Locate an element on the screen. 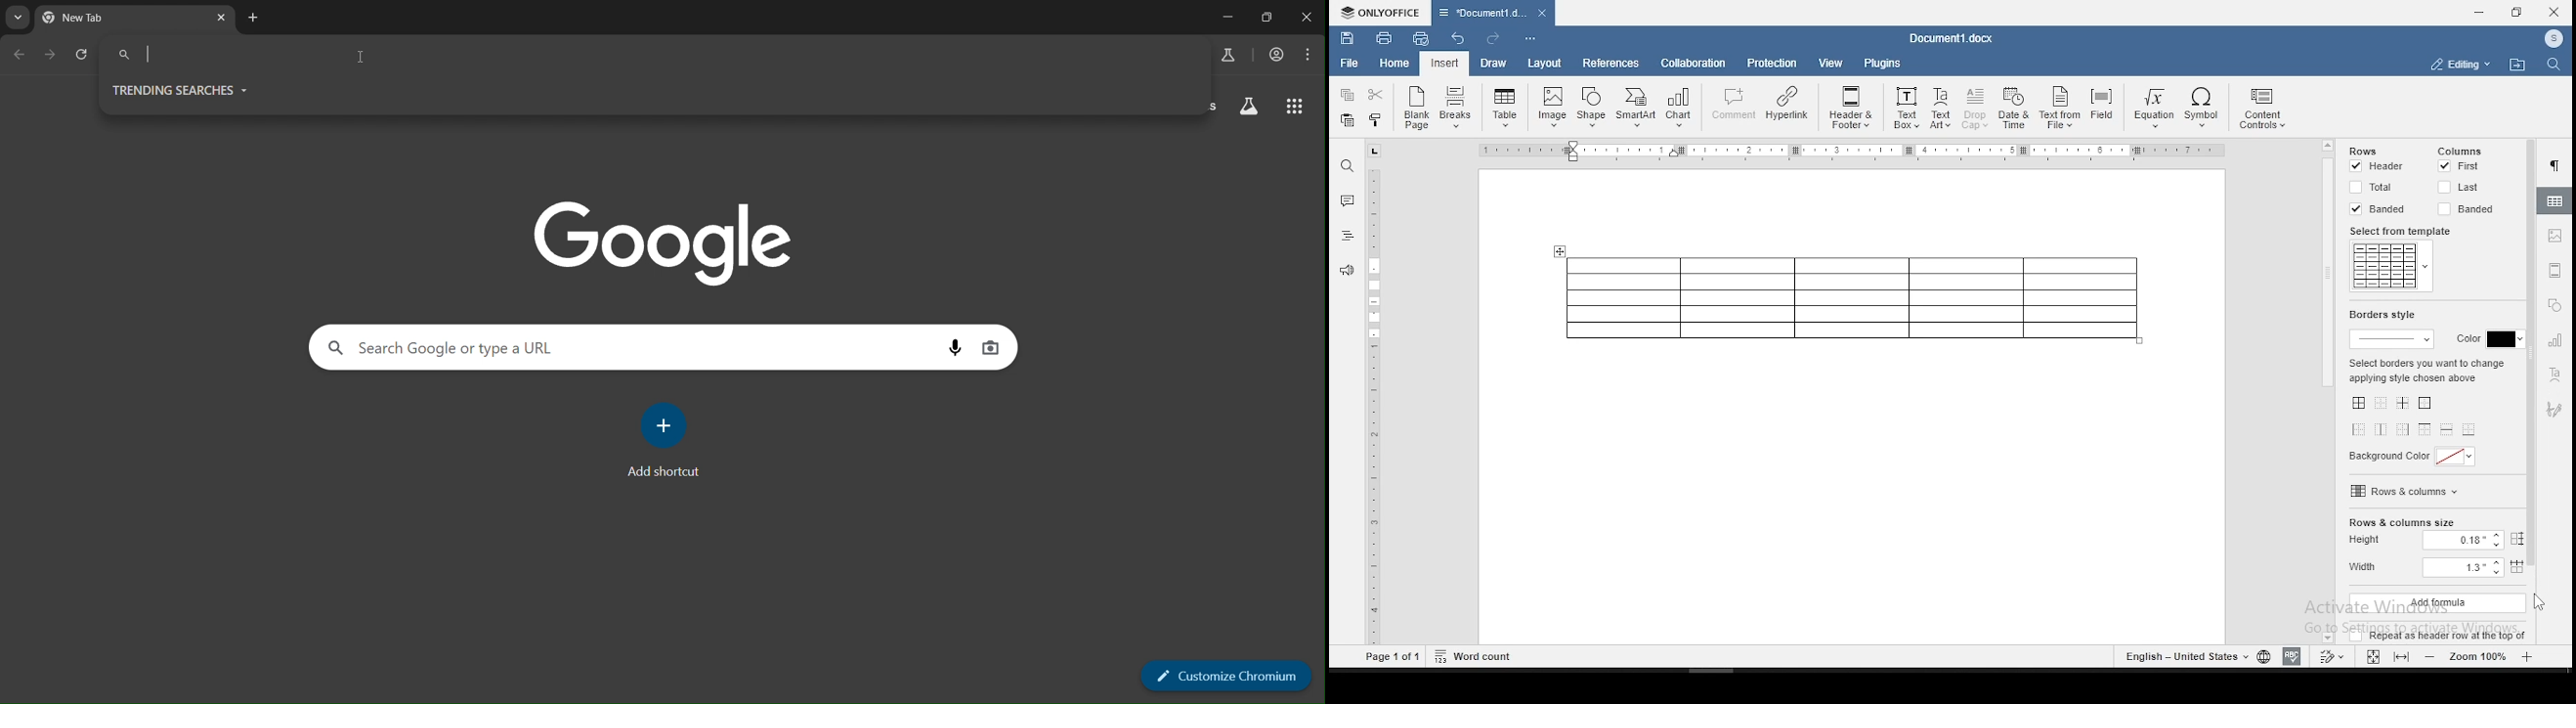 The height and width of the screenshot is (728, 2576). voice search is located at coordinates (955, 349).